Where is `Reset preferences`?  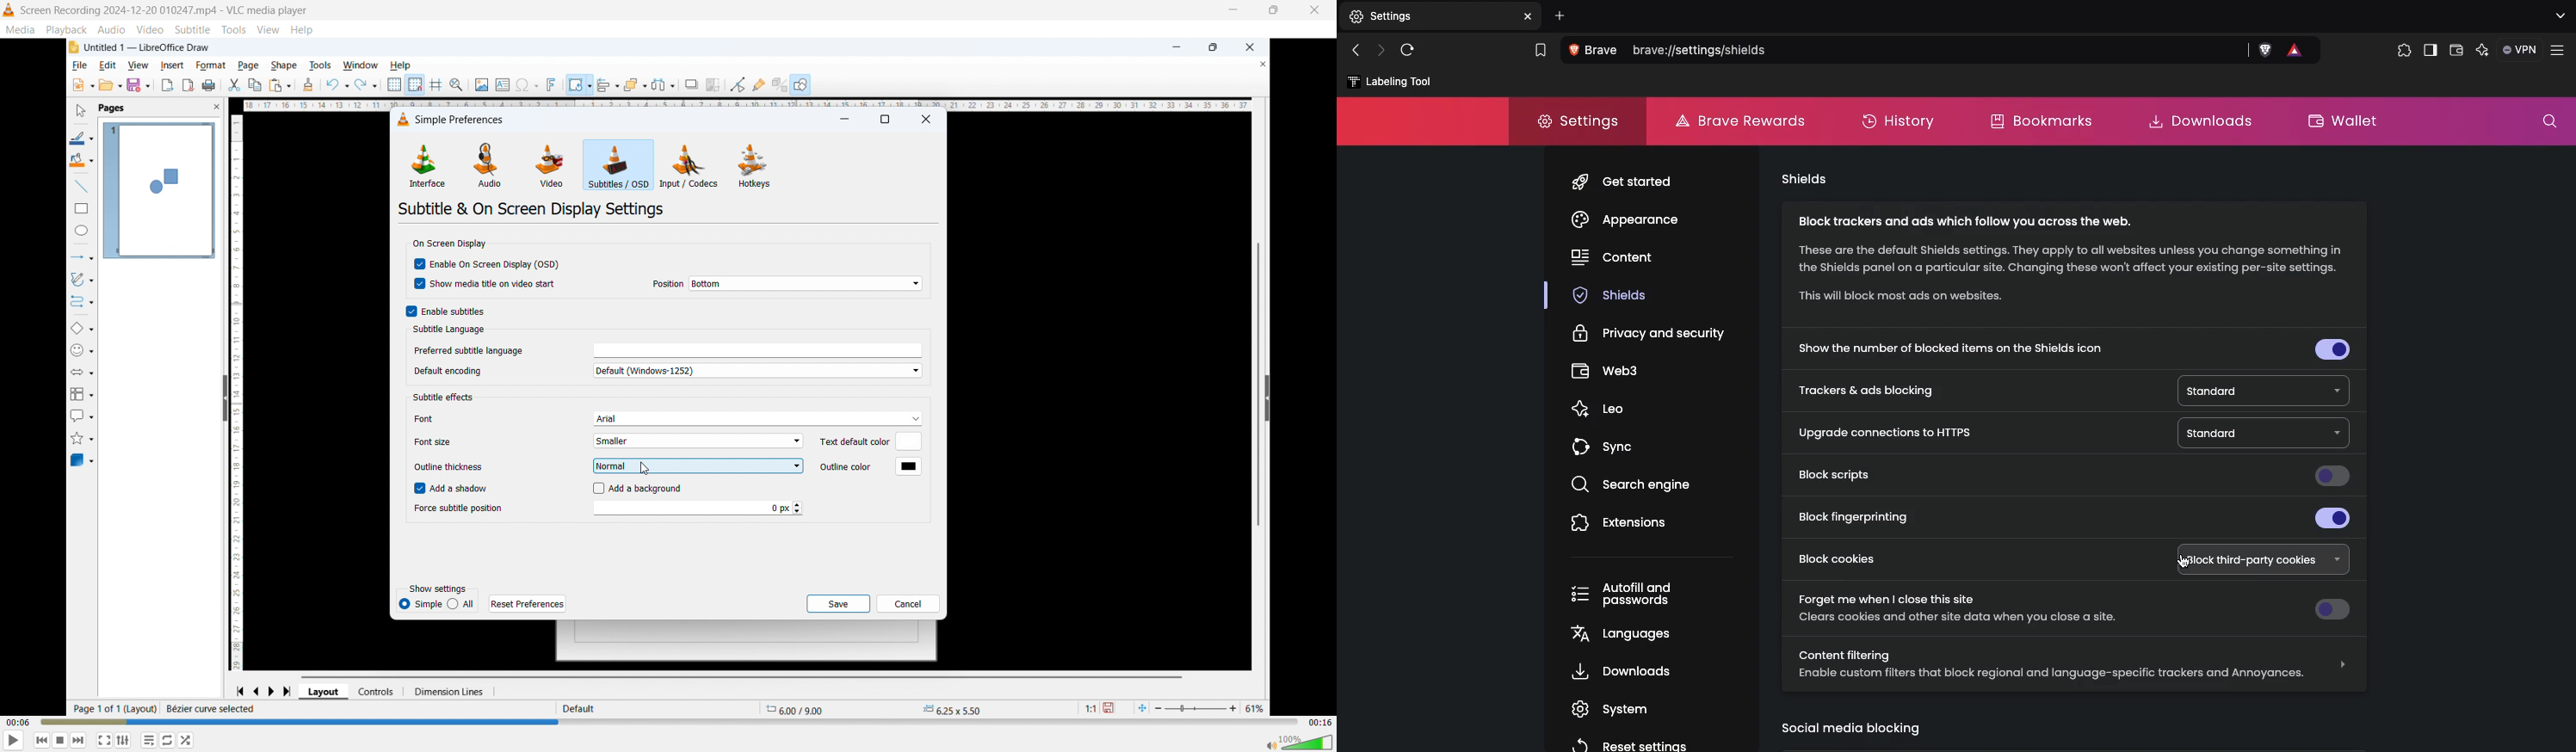
Reset preferences is located at coordinates (528, 603).